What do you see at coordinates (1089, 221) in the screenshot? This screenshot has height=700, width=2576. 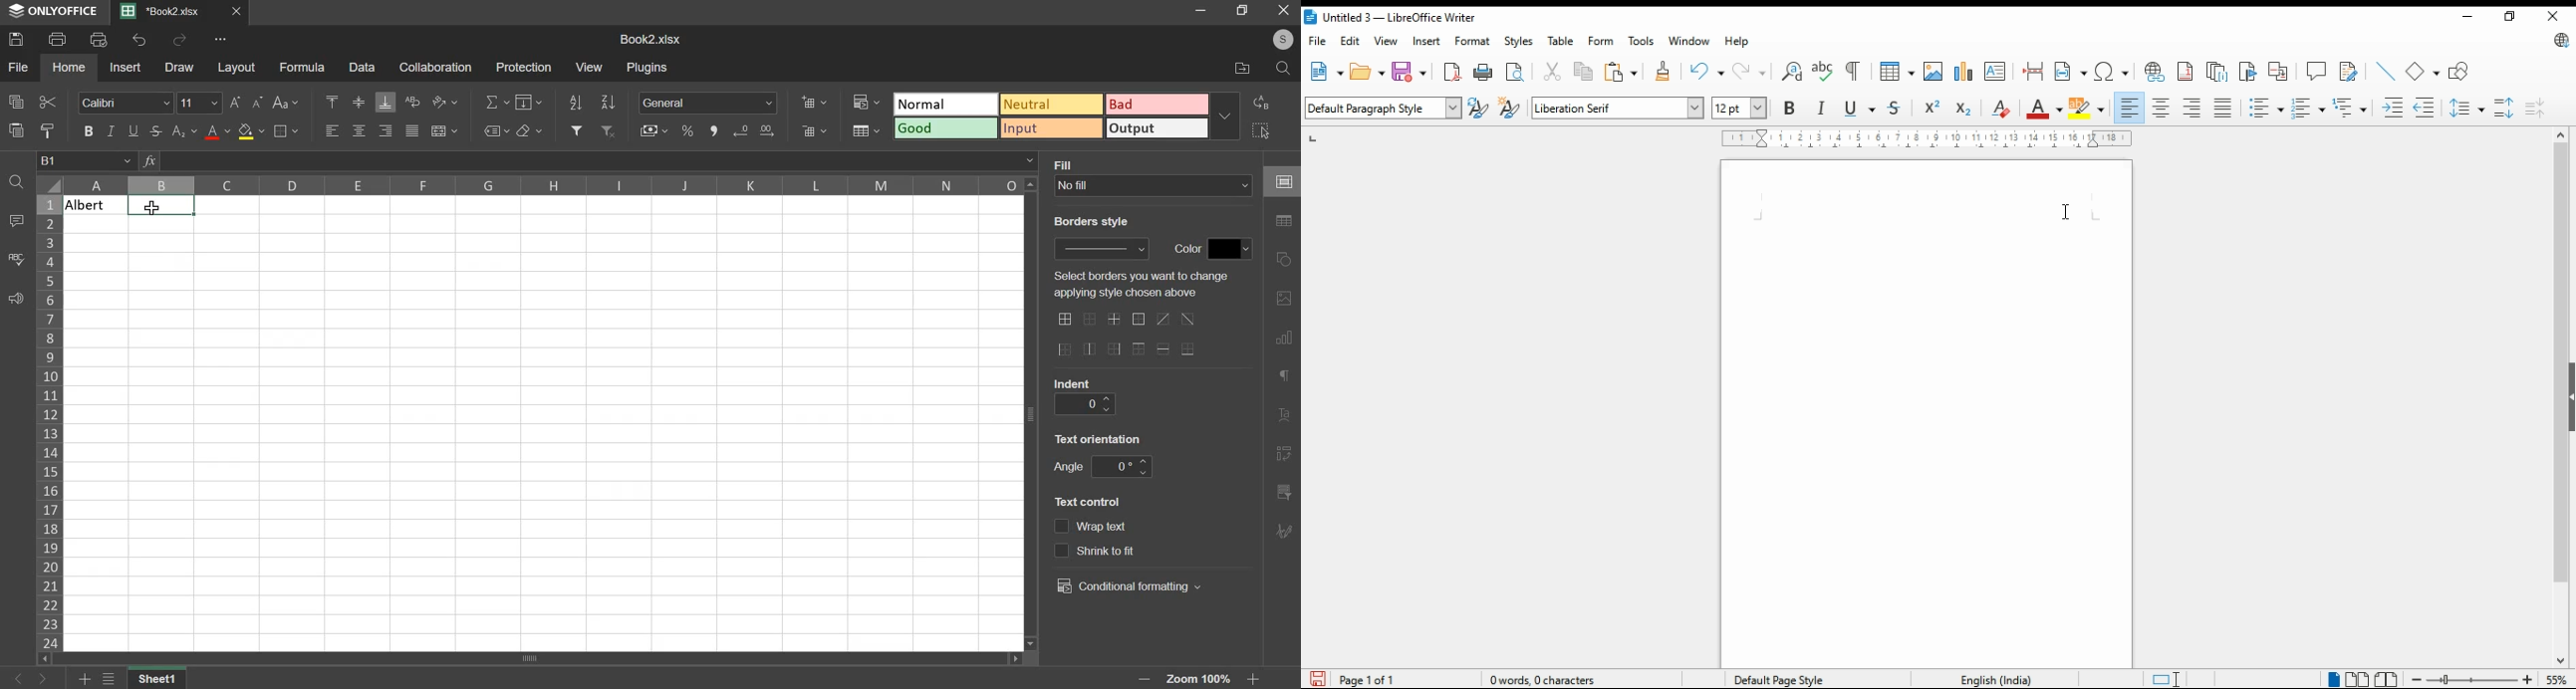 I see `border style` at bounding box center [1089, 221].